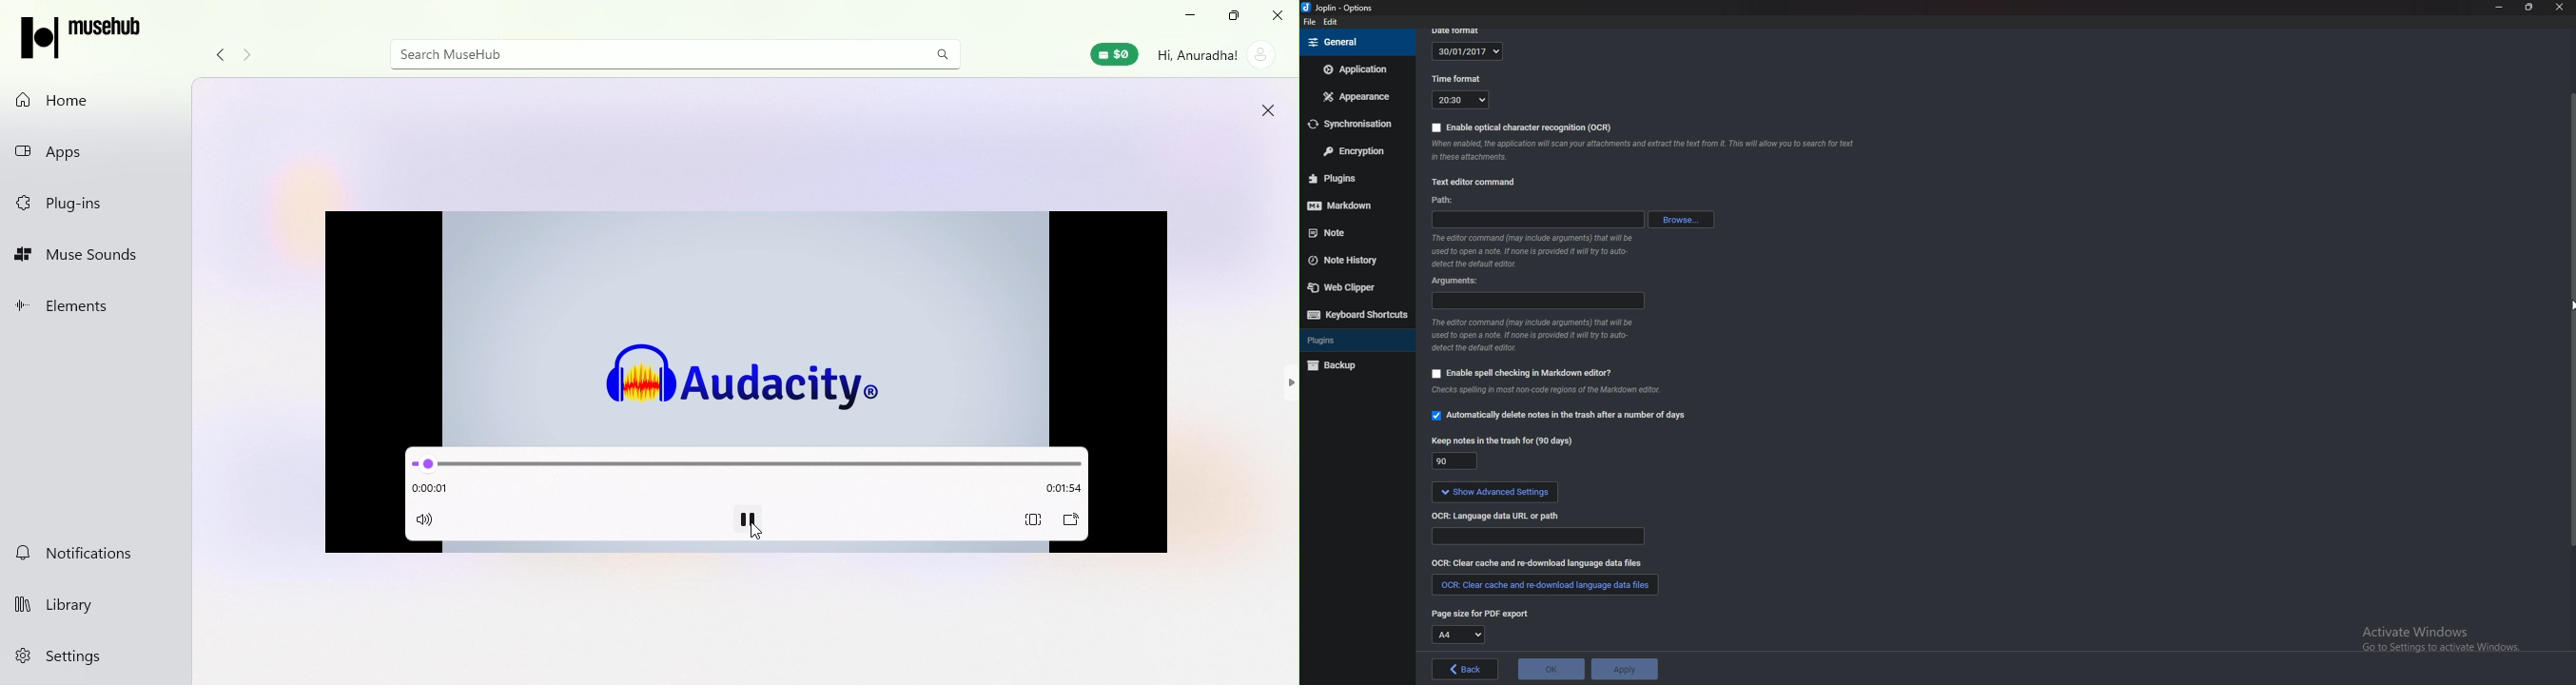 The image size is (2576, 700). What do you see at coordinates (1355, 259) in the screenshot?
I see `Note history` at bounding box center [1355, 259].